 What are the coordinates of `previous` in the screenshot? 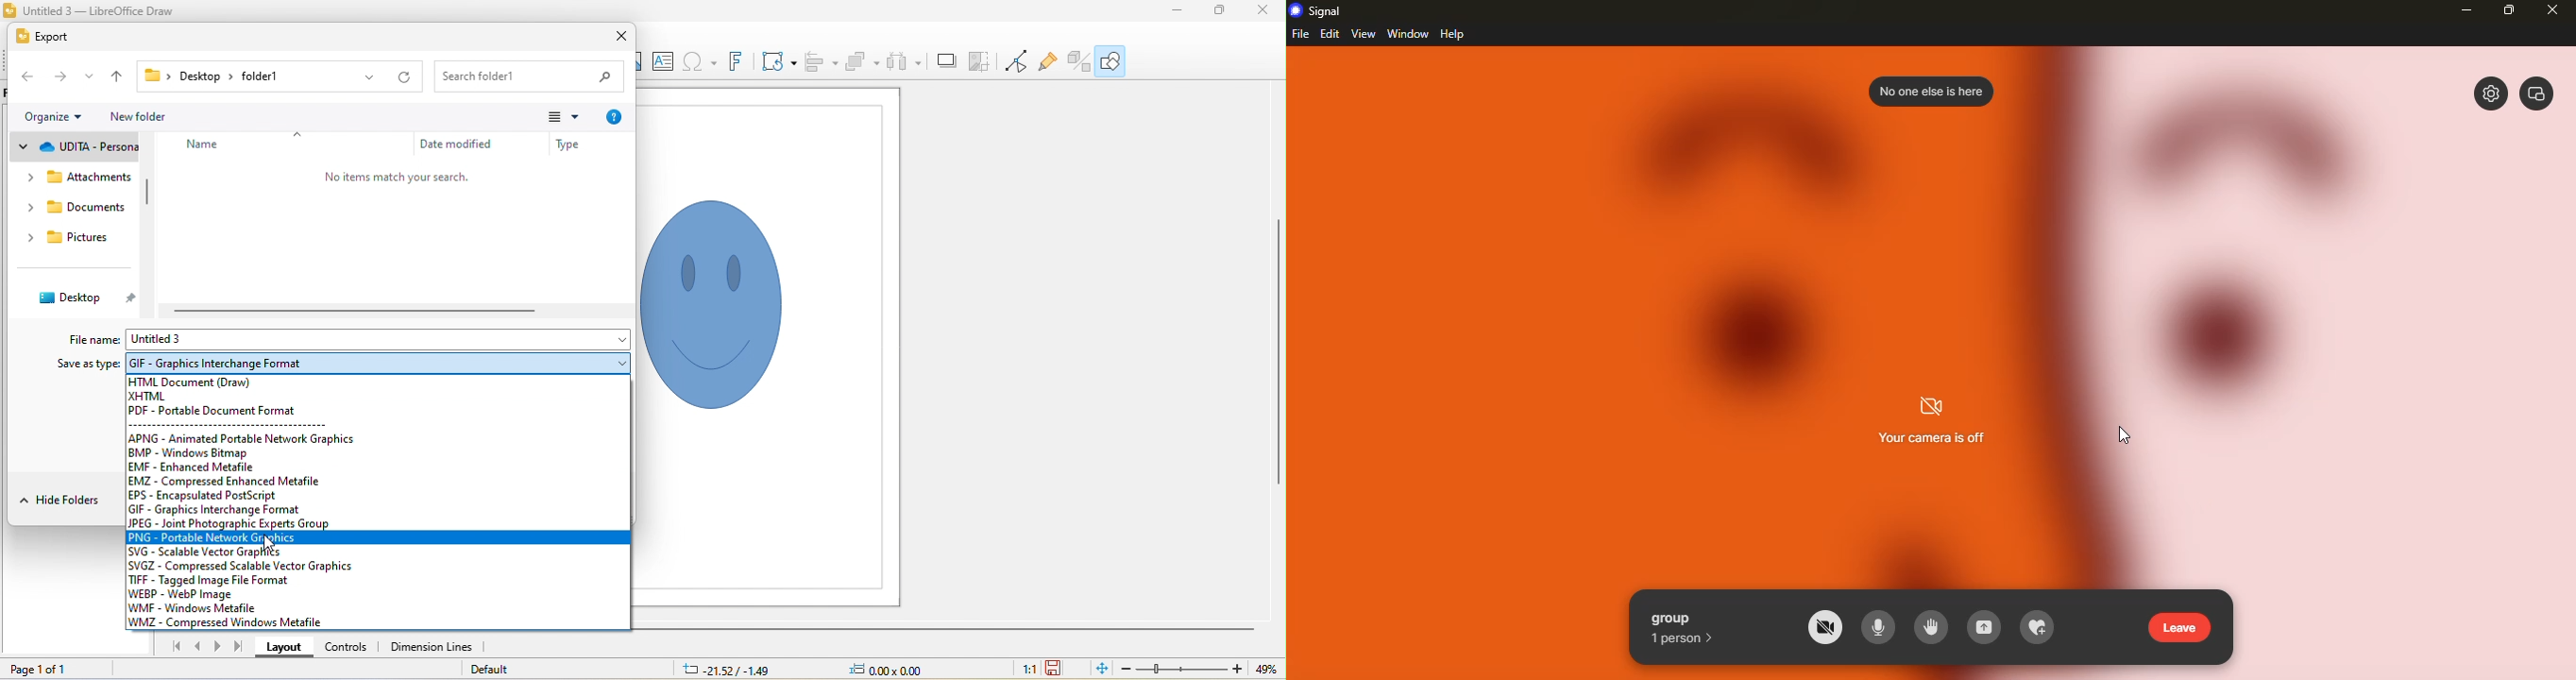 It's located at (198, 647).